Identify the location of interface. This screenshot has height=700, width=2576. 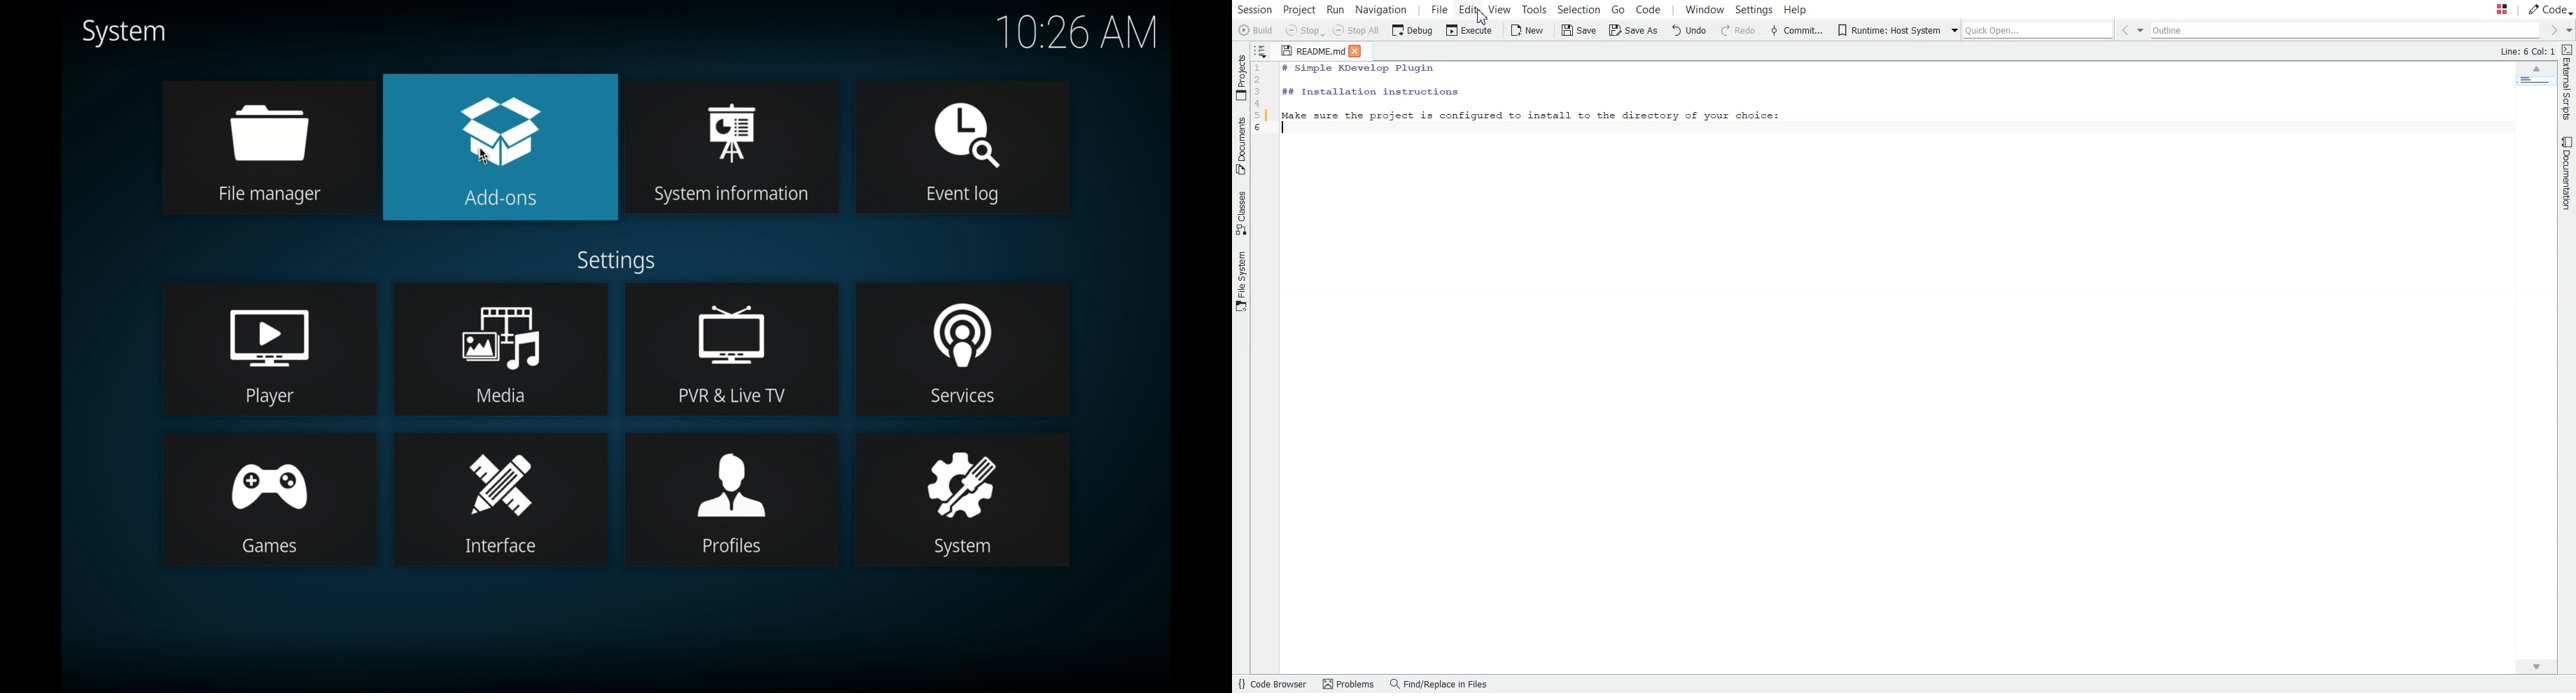
(500, 500).